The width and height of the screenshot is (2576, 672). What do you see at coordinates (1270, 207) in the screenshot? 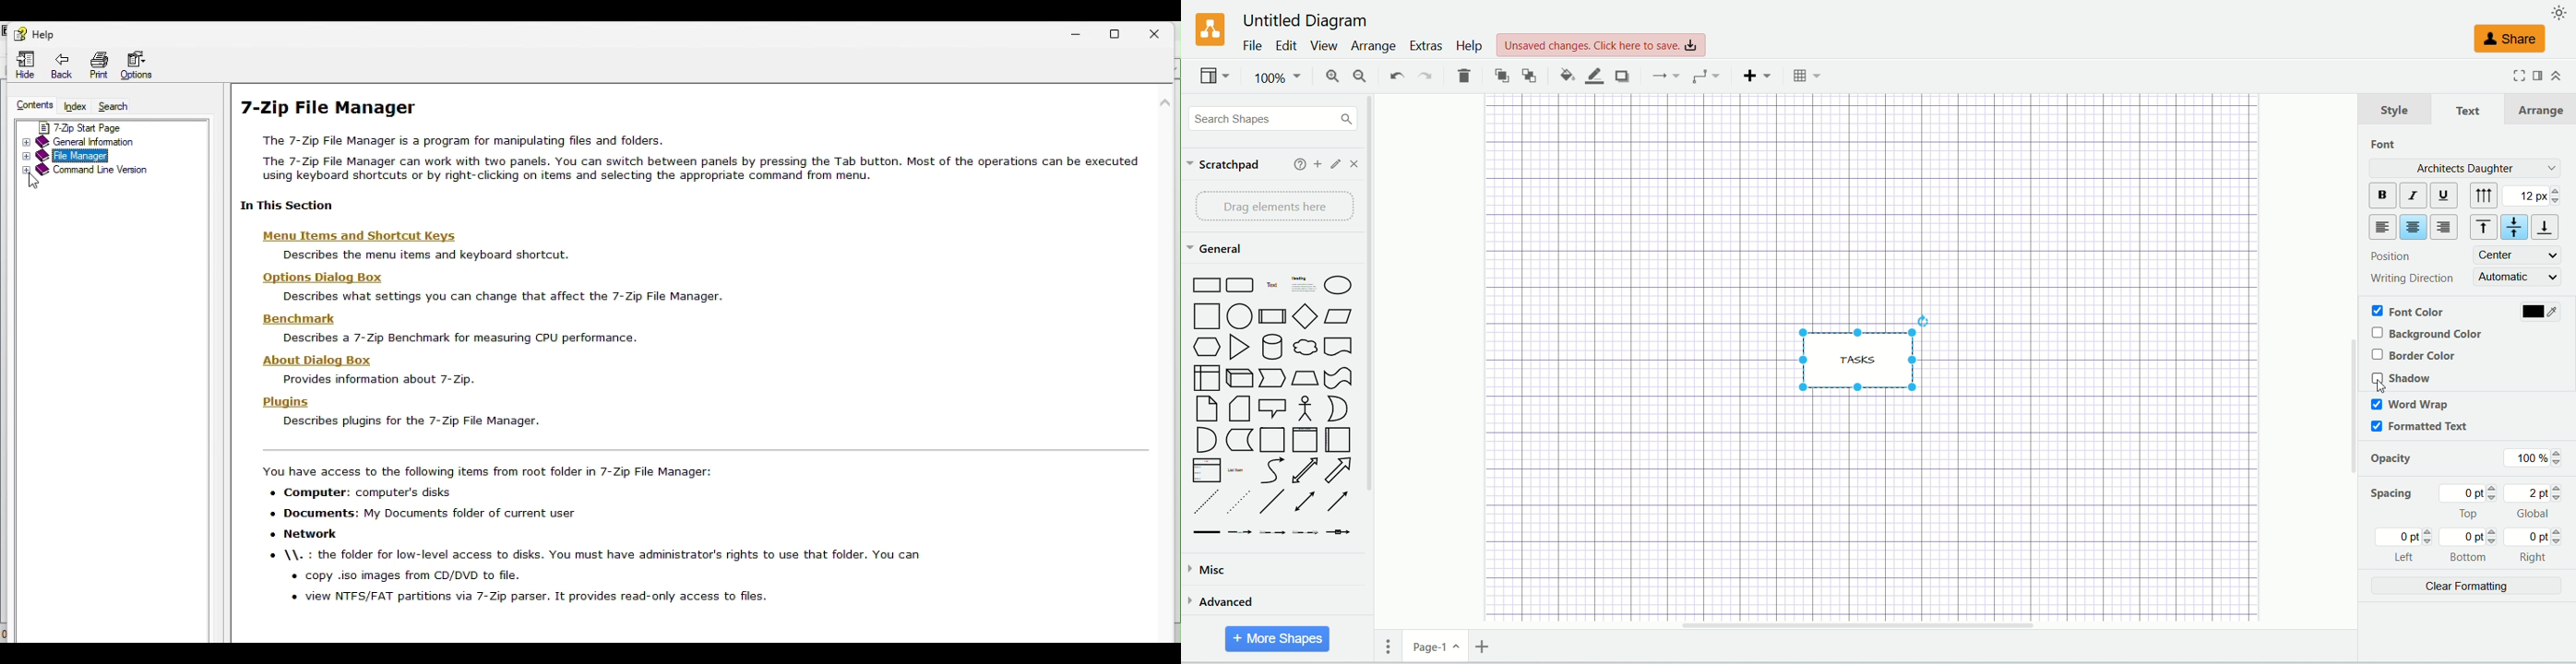
I see `drag elements here` at bounding box center [1270, 207].